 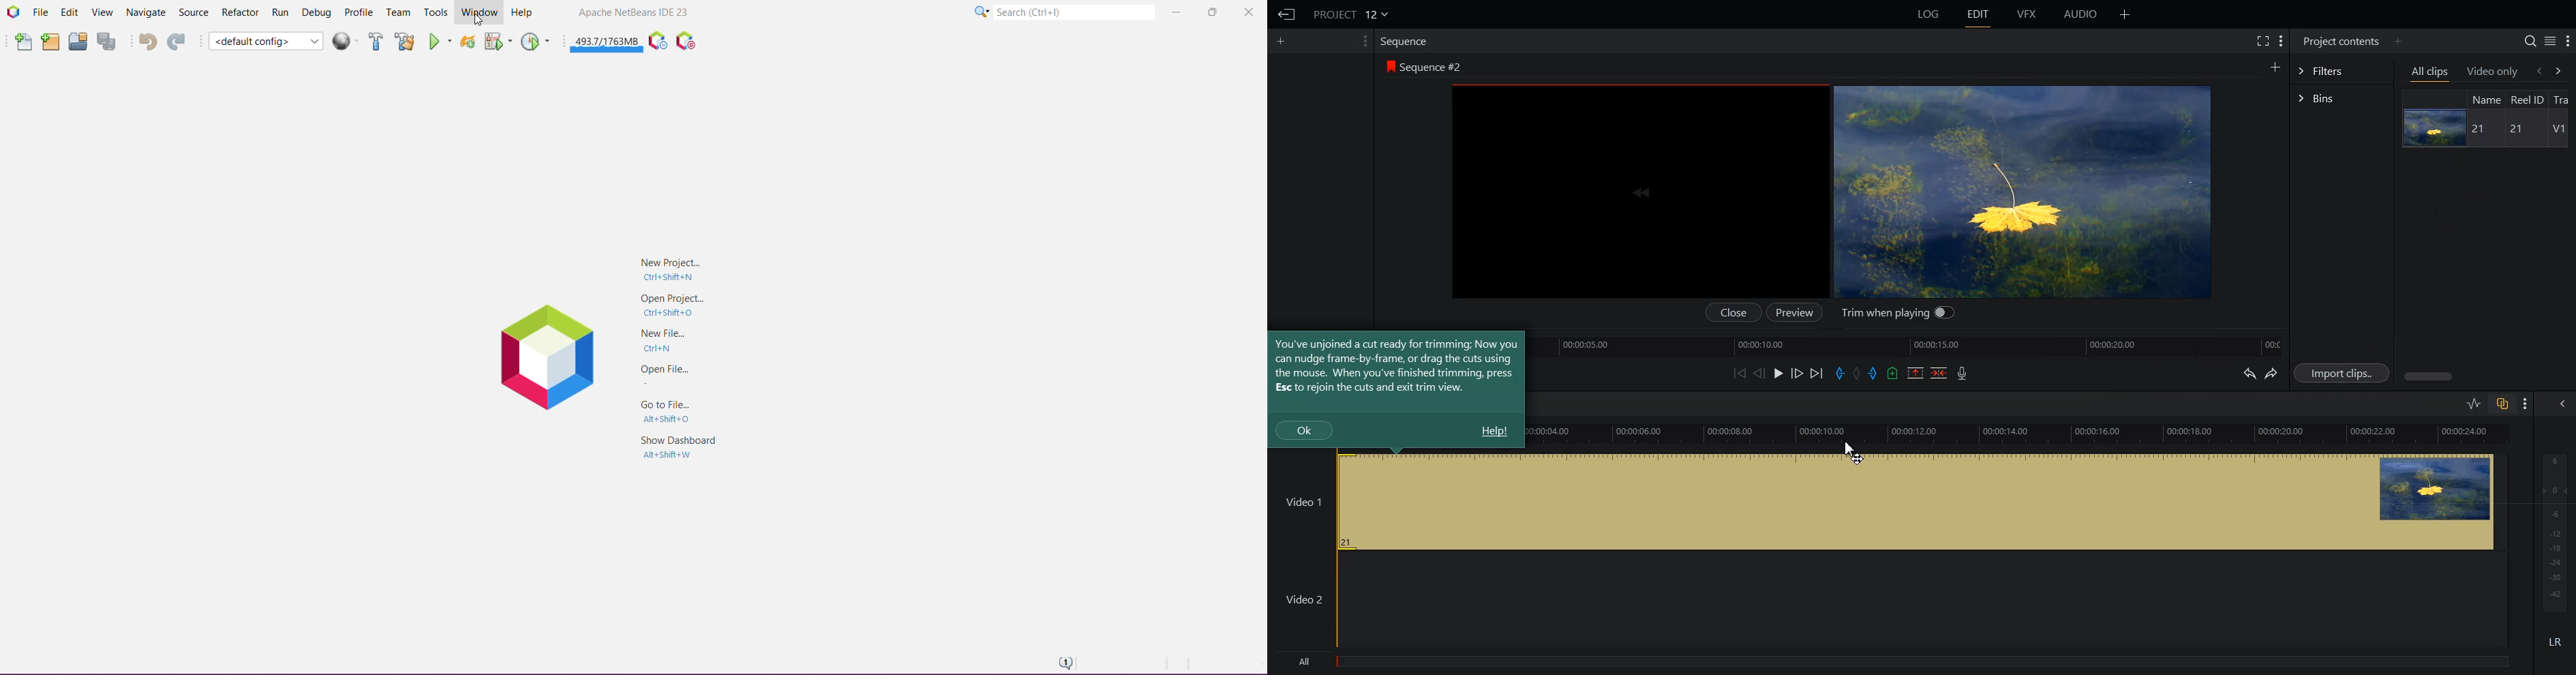 What do you see at coordinates (193, 13) in the screenshot?
I see `Source` at bounding box center [193, 13].